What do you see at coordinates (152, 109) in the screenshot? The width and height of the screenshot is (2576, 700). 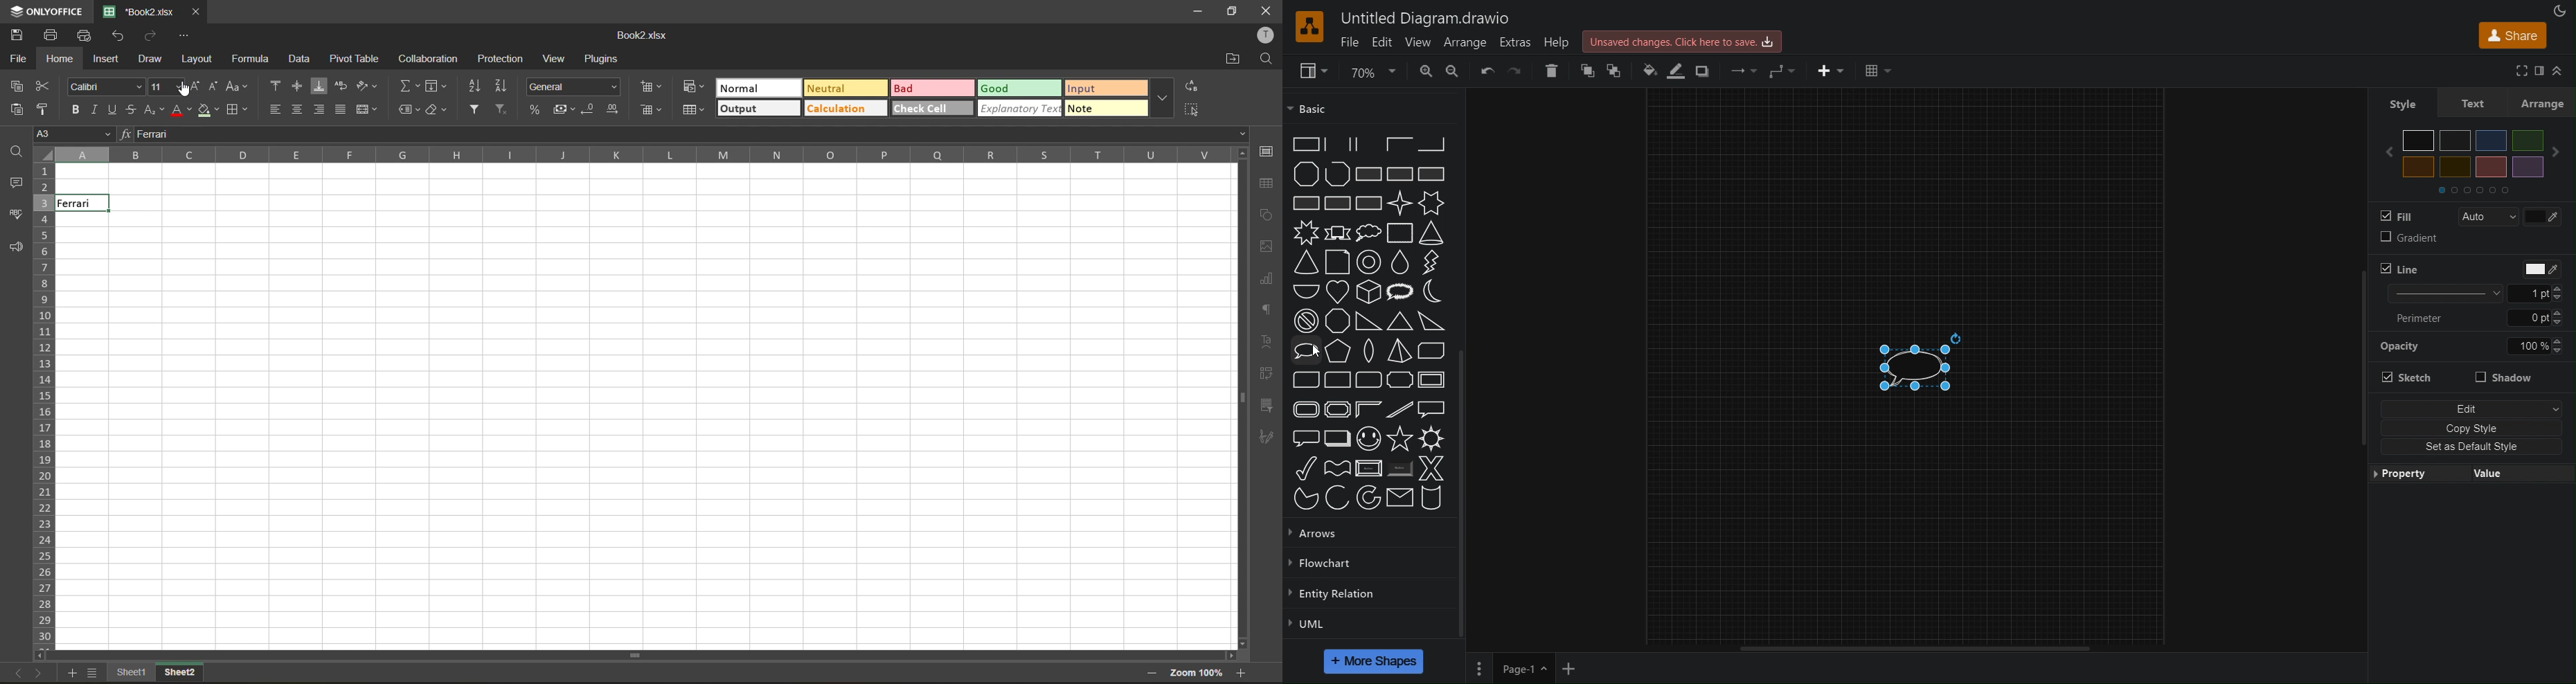 I see `sub/superscript` at bounding box center [152, 109].